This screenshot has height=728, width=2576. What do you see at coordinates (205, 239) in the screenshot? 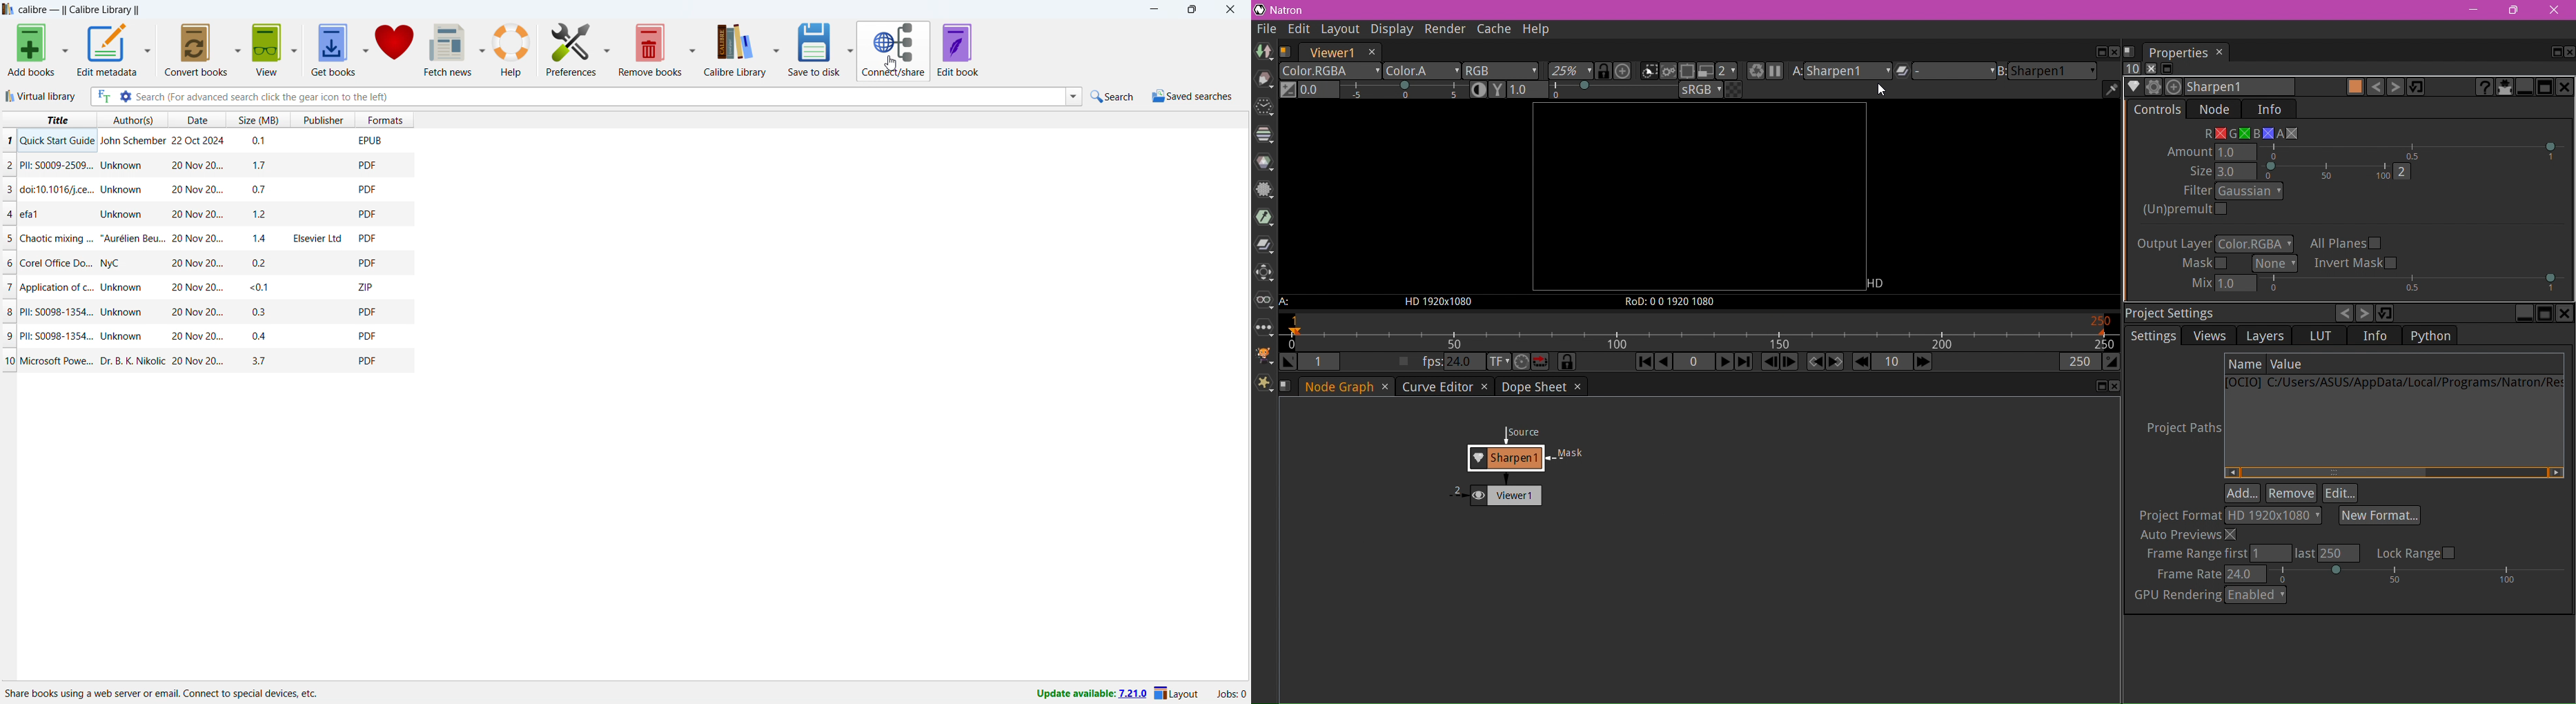
I see `one book entry` at bounding box center [205, 239].